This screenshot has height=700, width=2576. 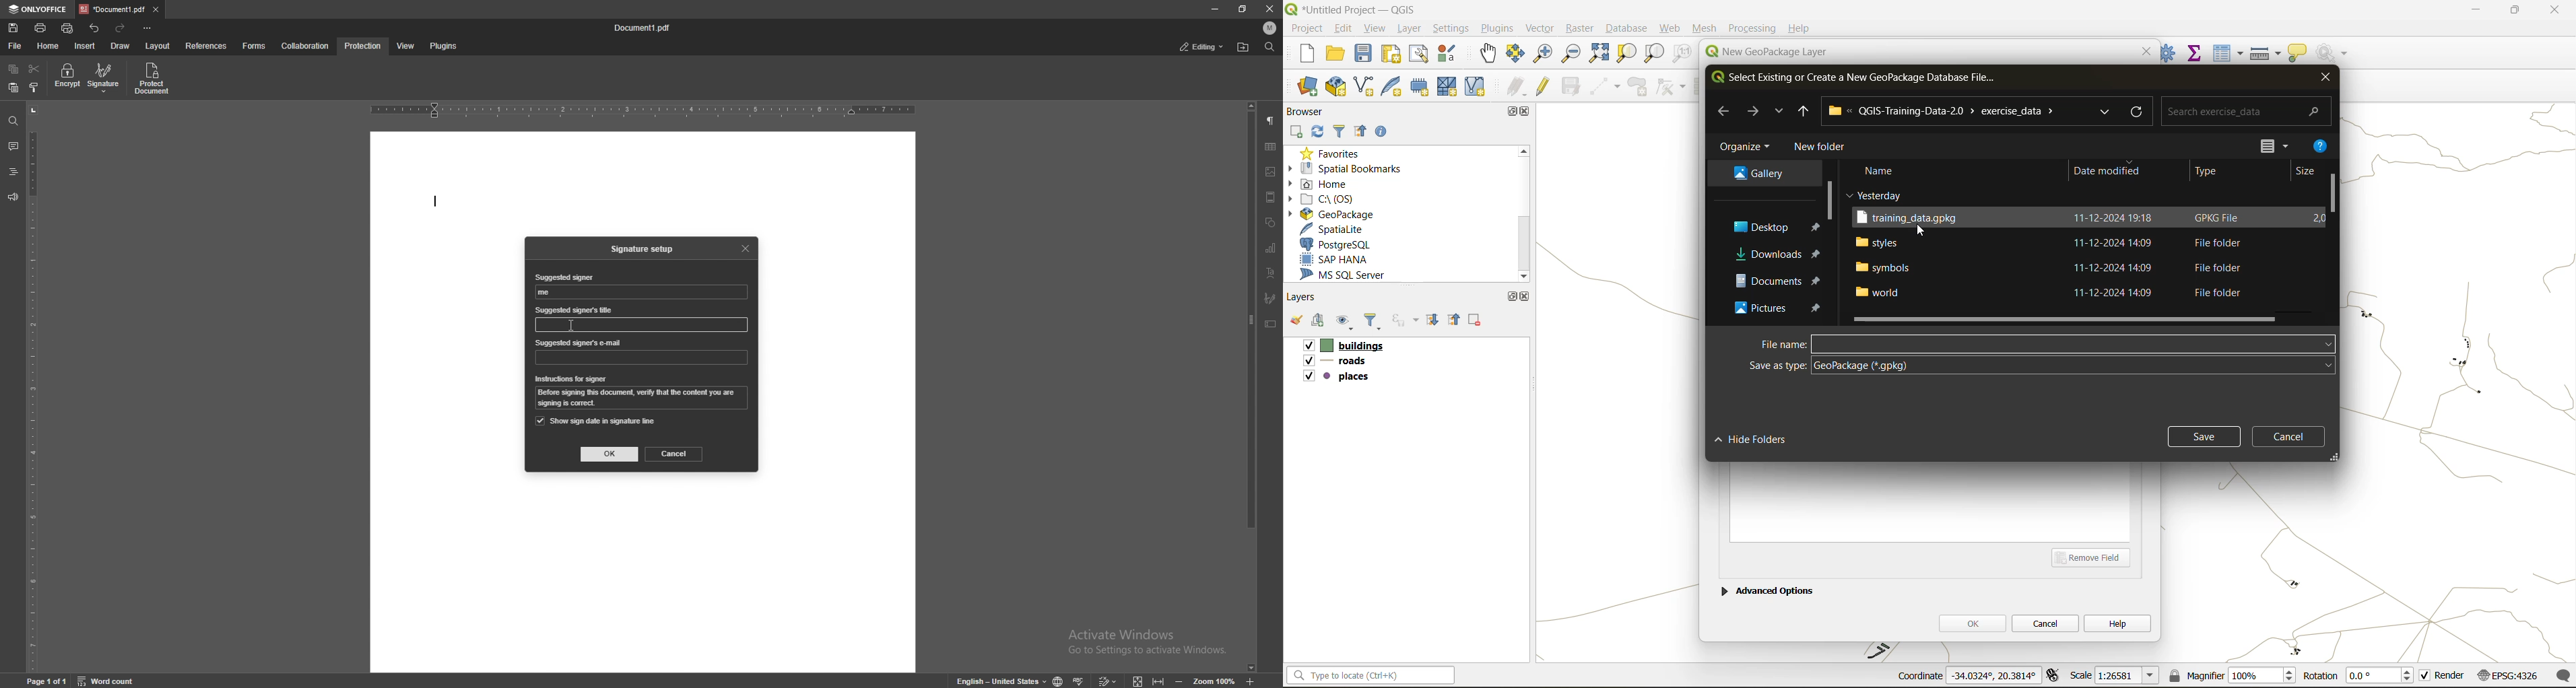 What do you see at coordinates (1972, 623) in the screenshot?
I see `ok` at bounding box center [1972, 623].